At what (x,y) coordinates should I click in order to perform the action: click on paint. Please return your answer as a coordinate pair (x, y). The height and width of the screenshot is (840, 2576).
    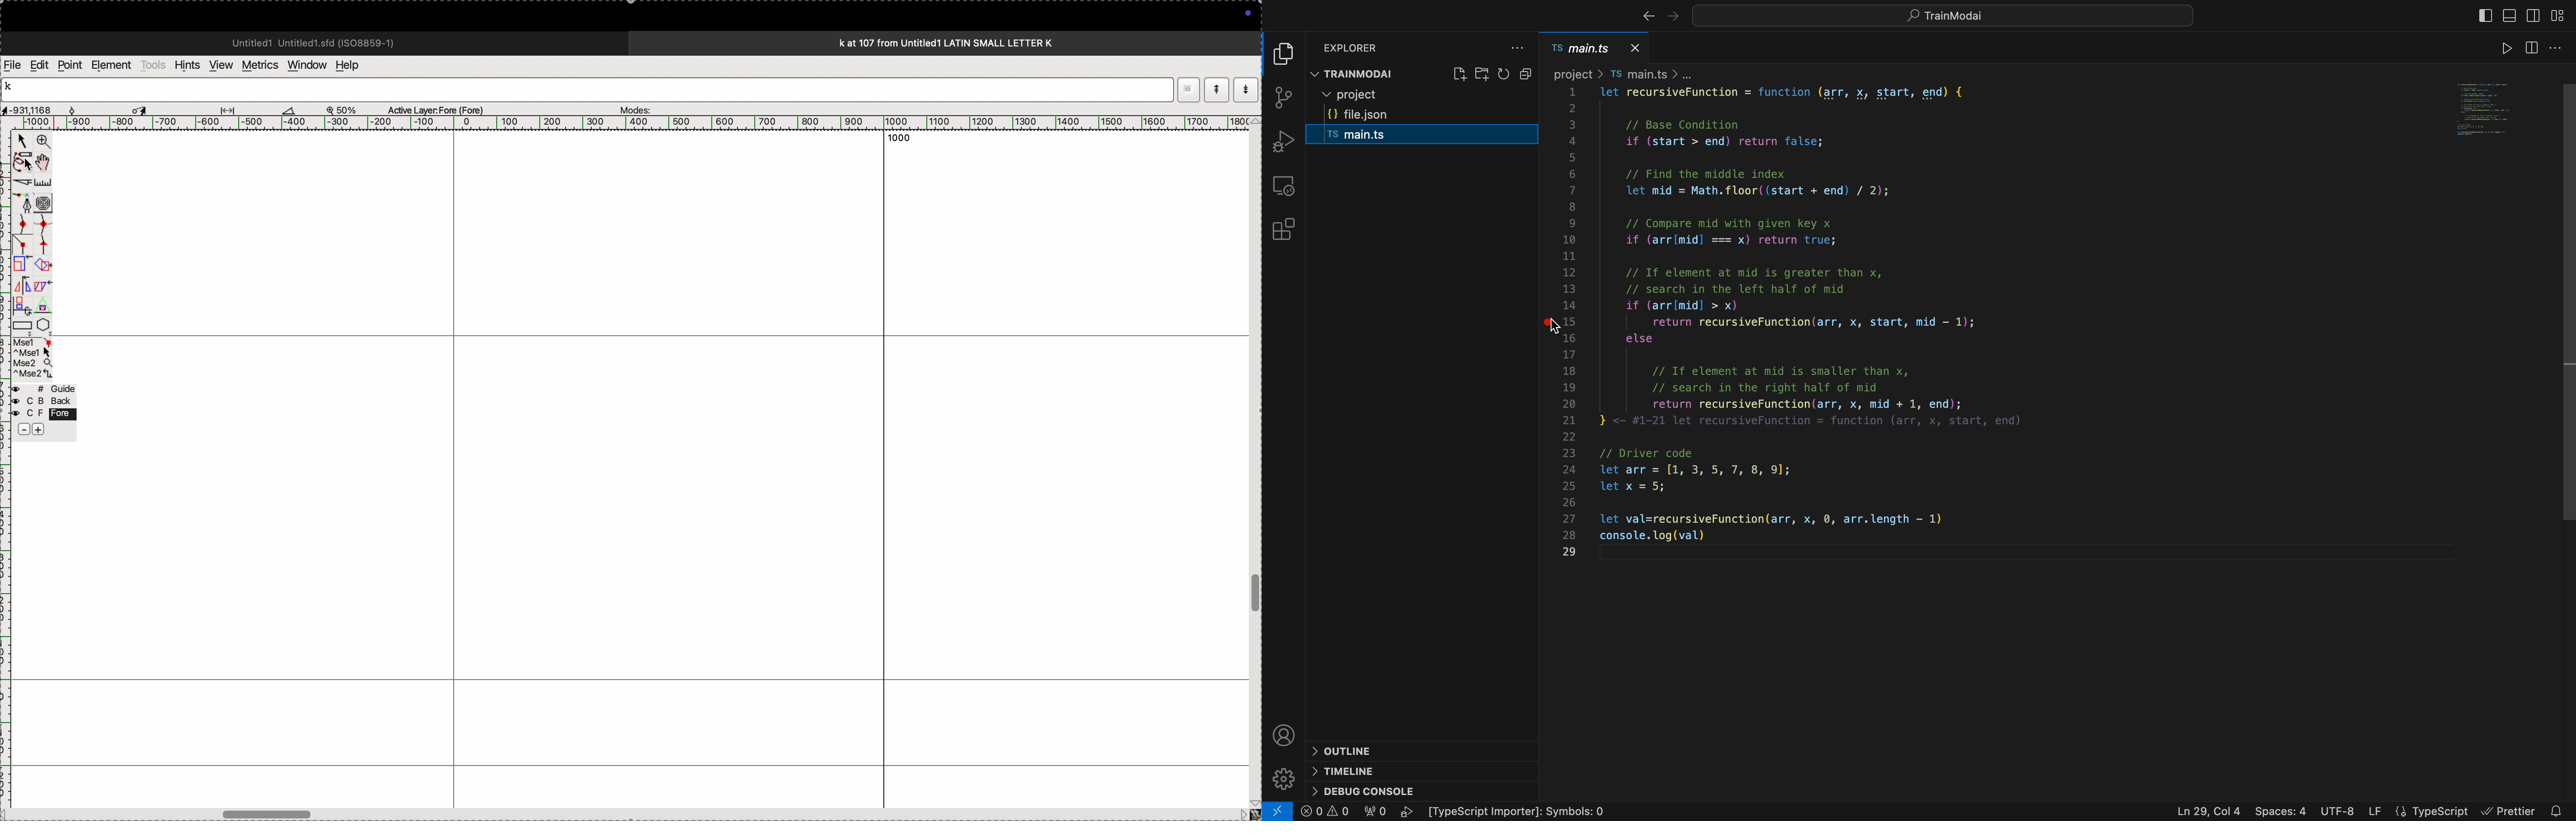
    Looking at the image, I should click on (45, 264).